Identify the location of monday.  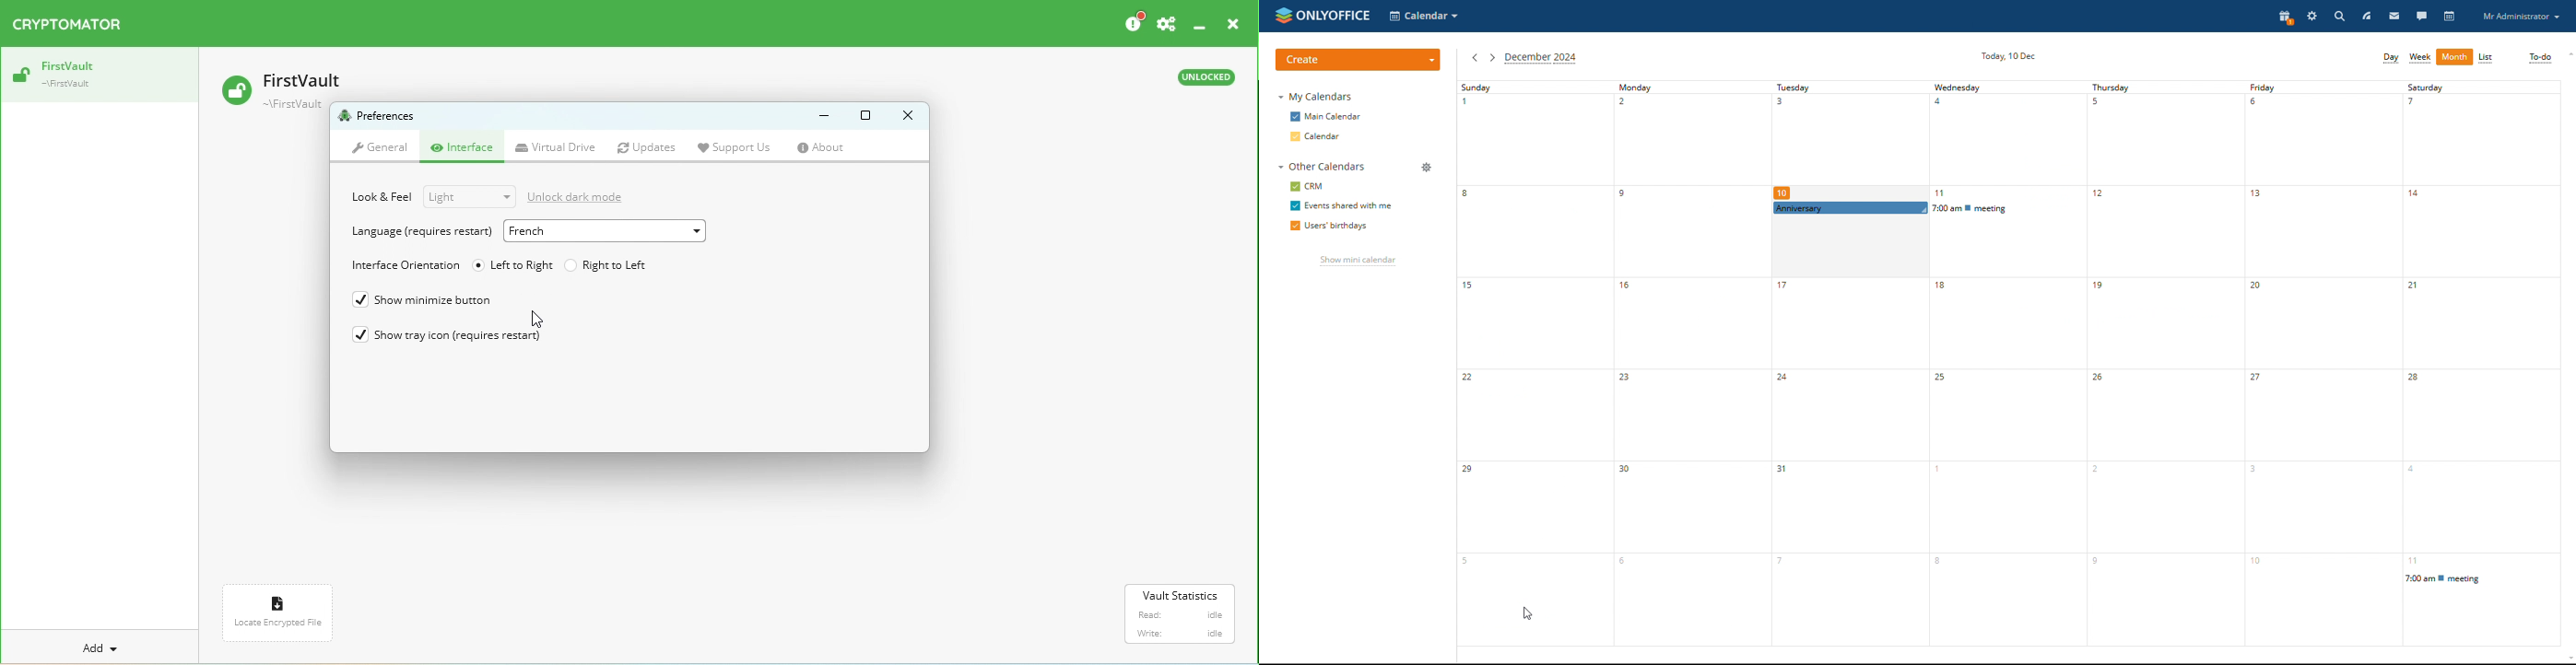
(1685, 363).